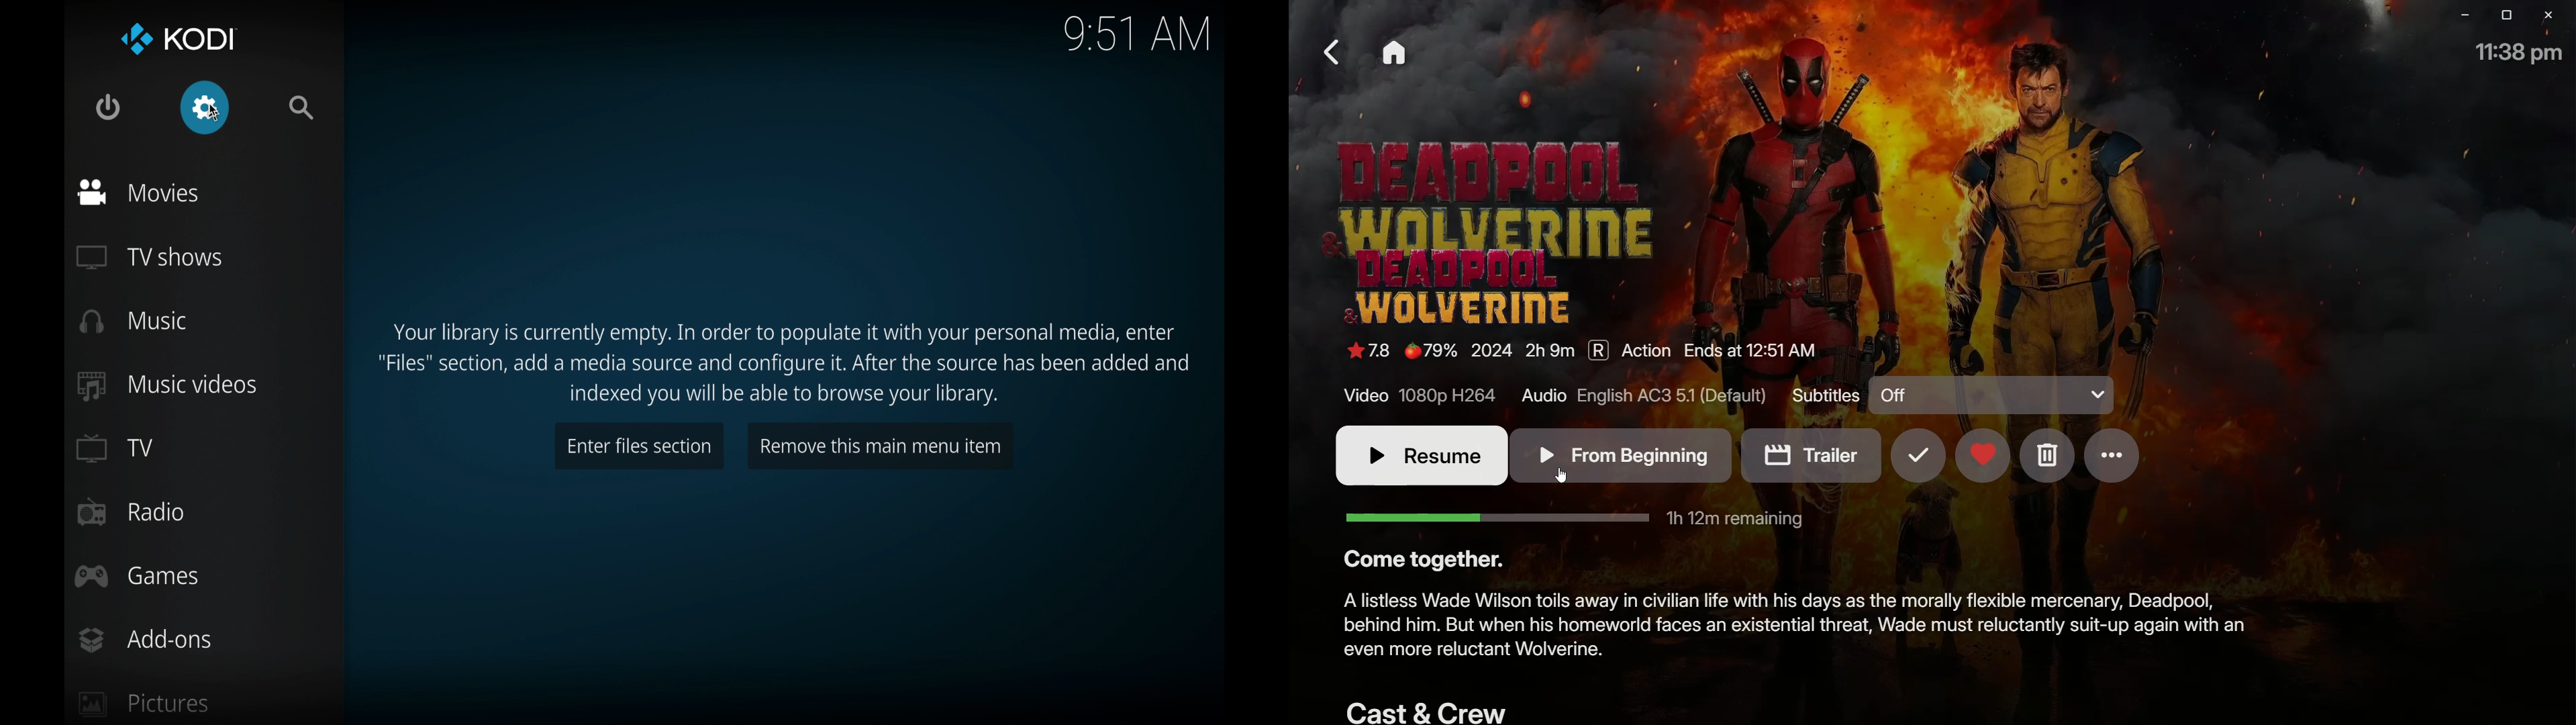 Image resolution: width=2576 pixels, height=728 pixels. I want to click on search, so click(303, 107).